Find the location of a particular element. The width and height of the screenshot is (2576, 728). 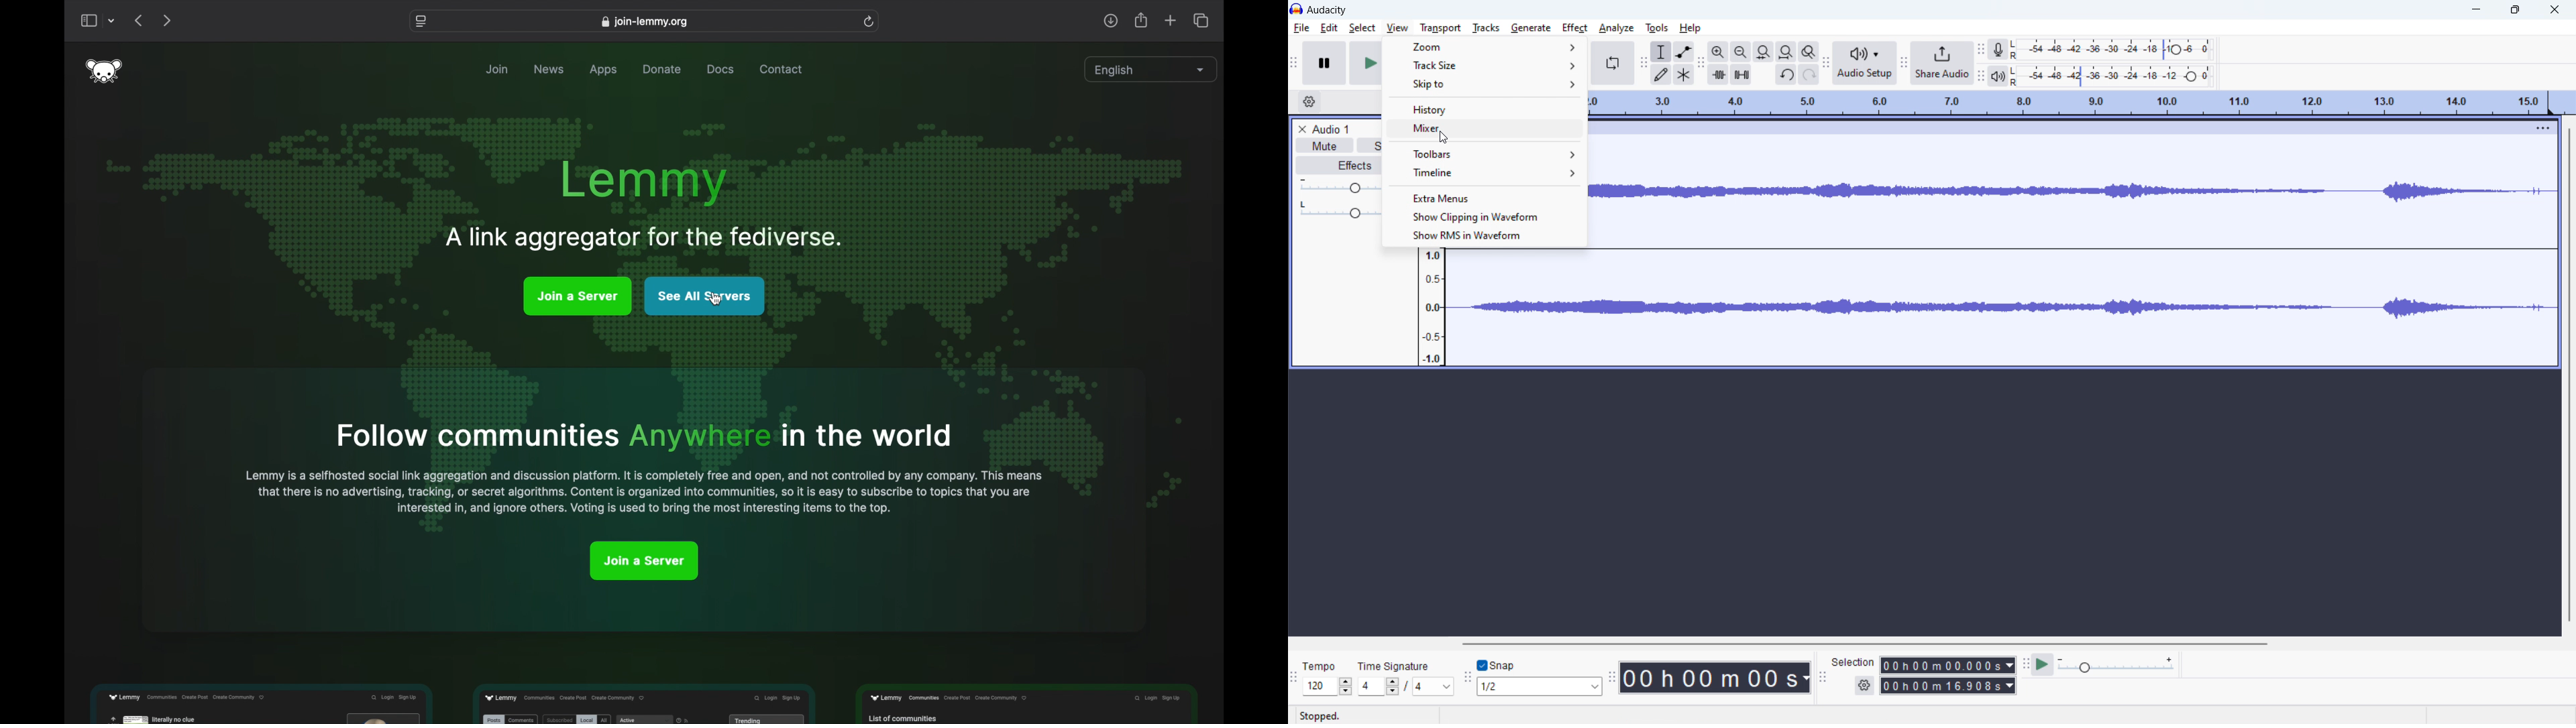

edit toolbar is located at coordinates (1701, 62).